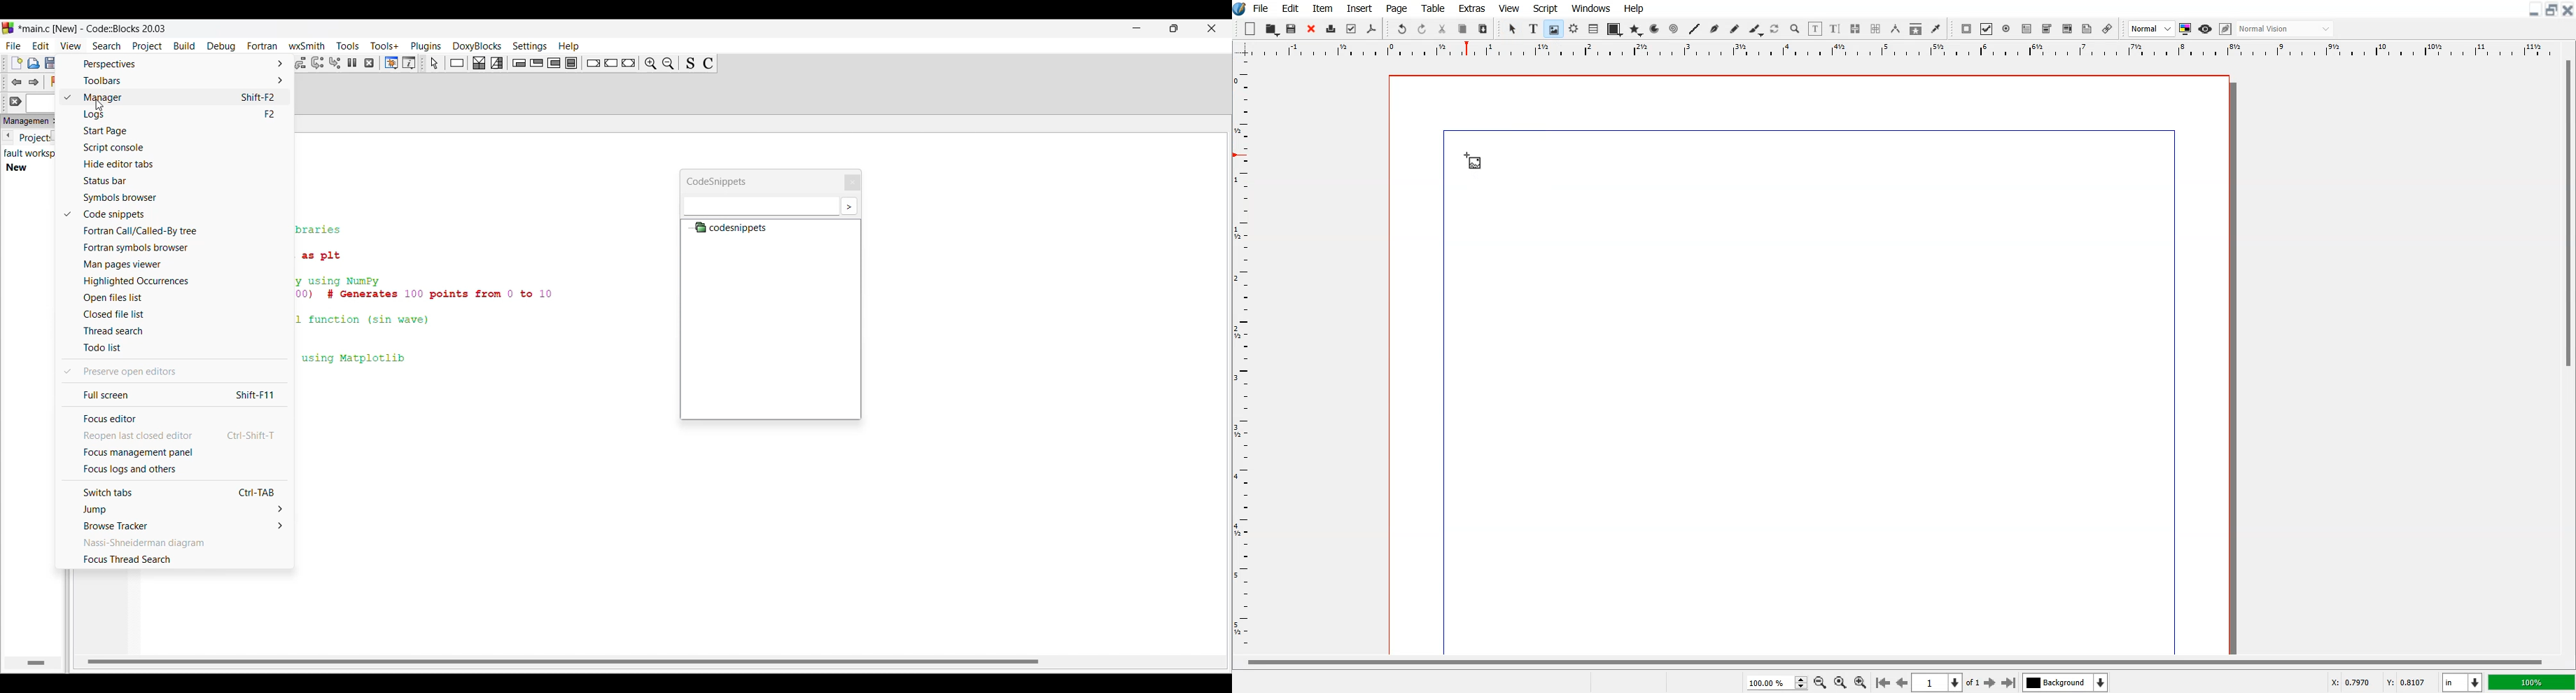 This screenshot has width=2576, height=700. I want to click on Focus logs and others, so click(175, 470).